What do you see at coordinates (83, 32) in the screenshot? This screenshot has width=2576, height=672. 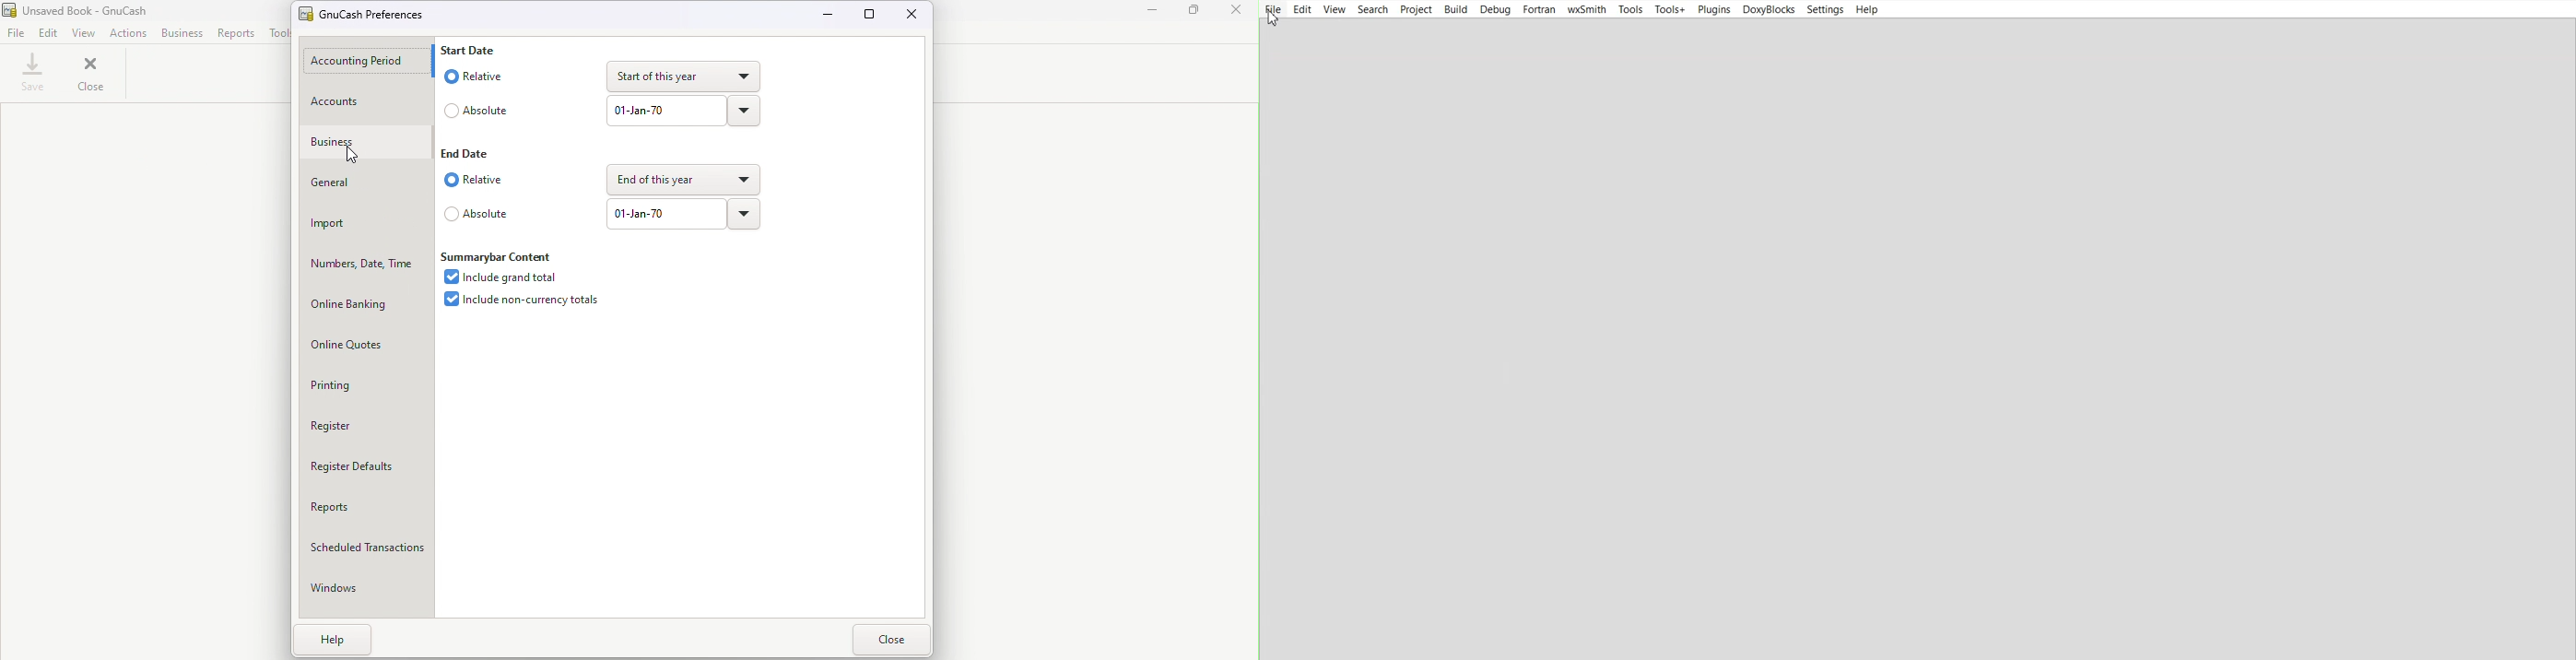 I see `View` at bounding box center [83, 32].